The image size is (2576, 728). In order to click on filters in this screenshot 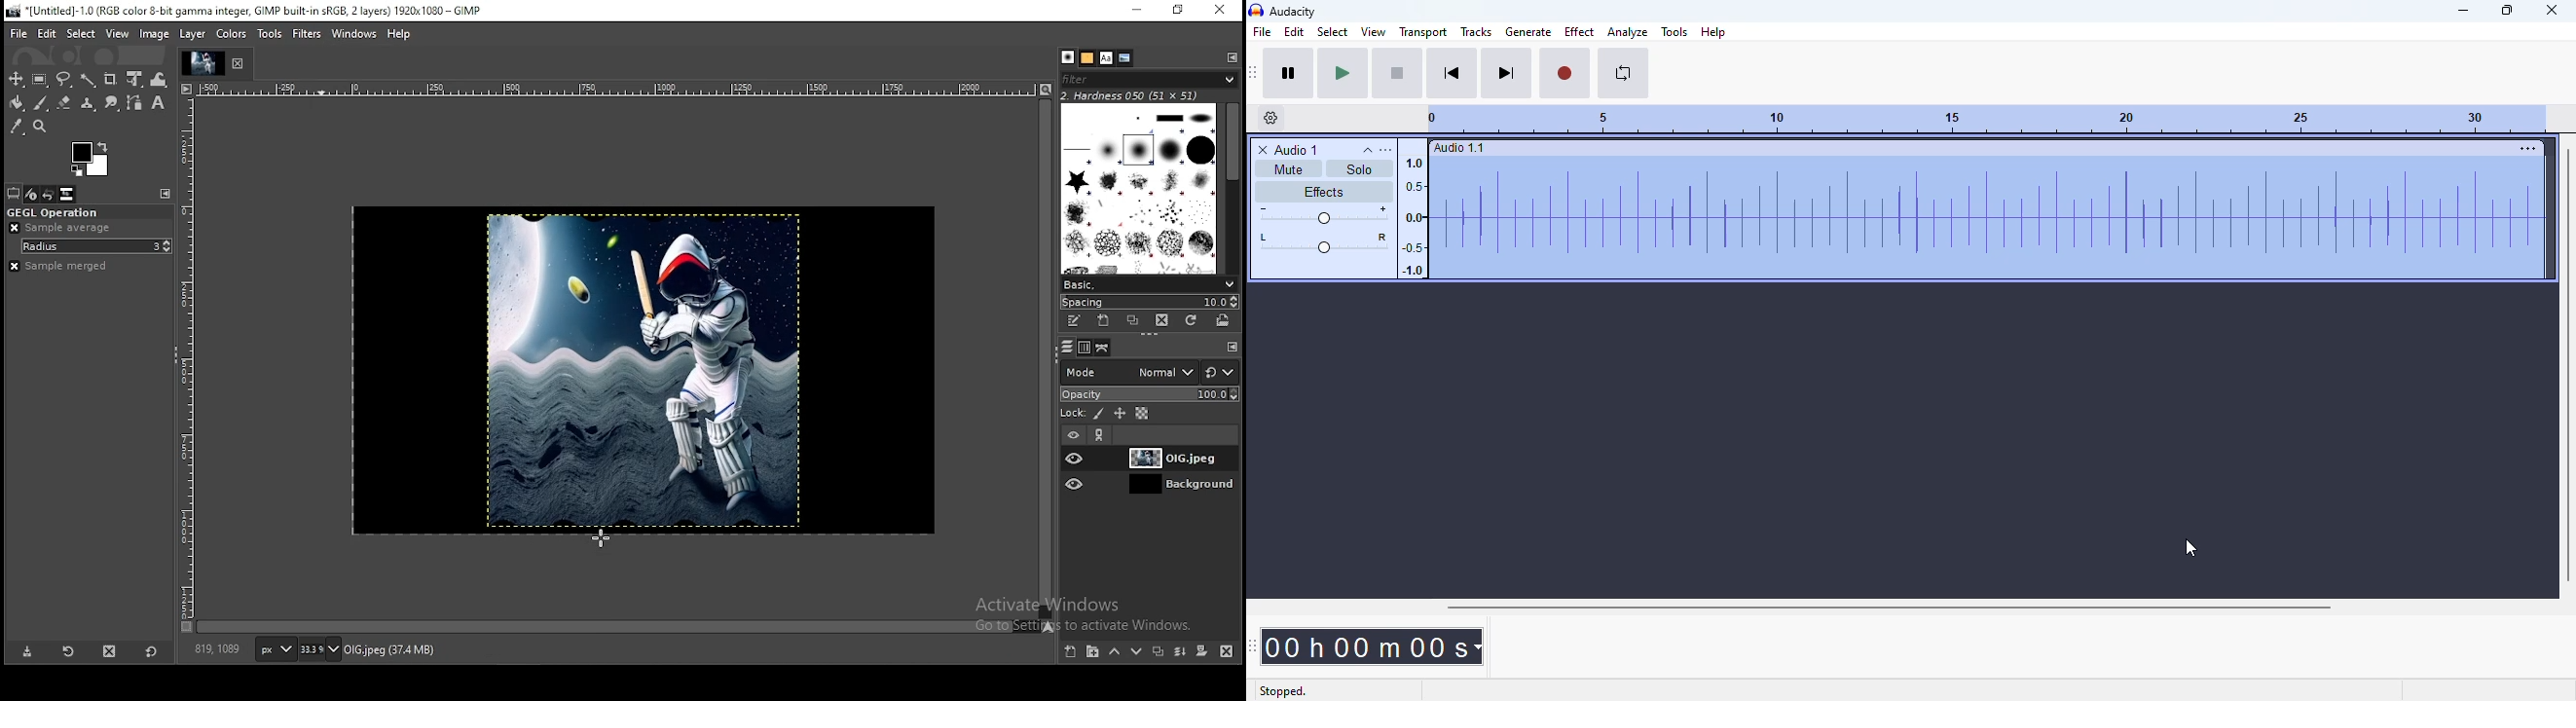, I will do `click(307, 34)`.